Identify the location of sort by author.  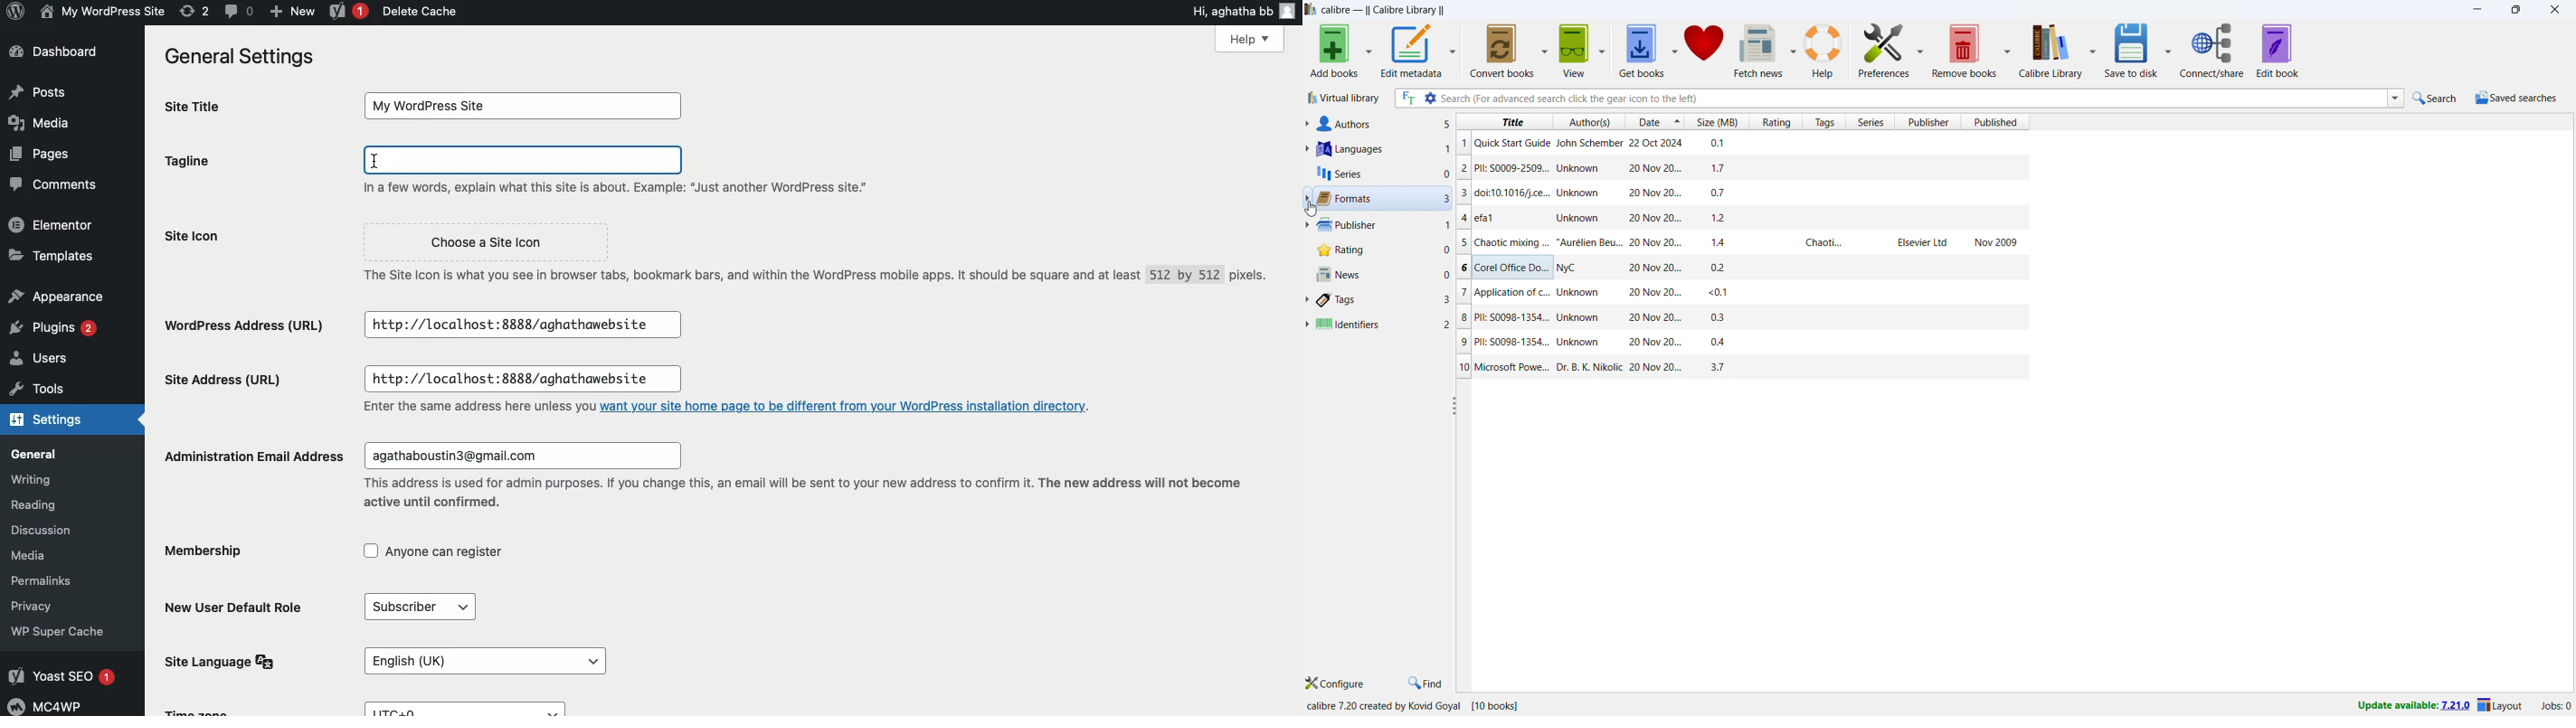
(1588, 121).